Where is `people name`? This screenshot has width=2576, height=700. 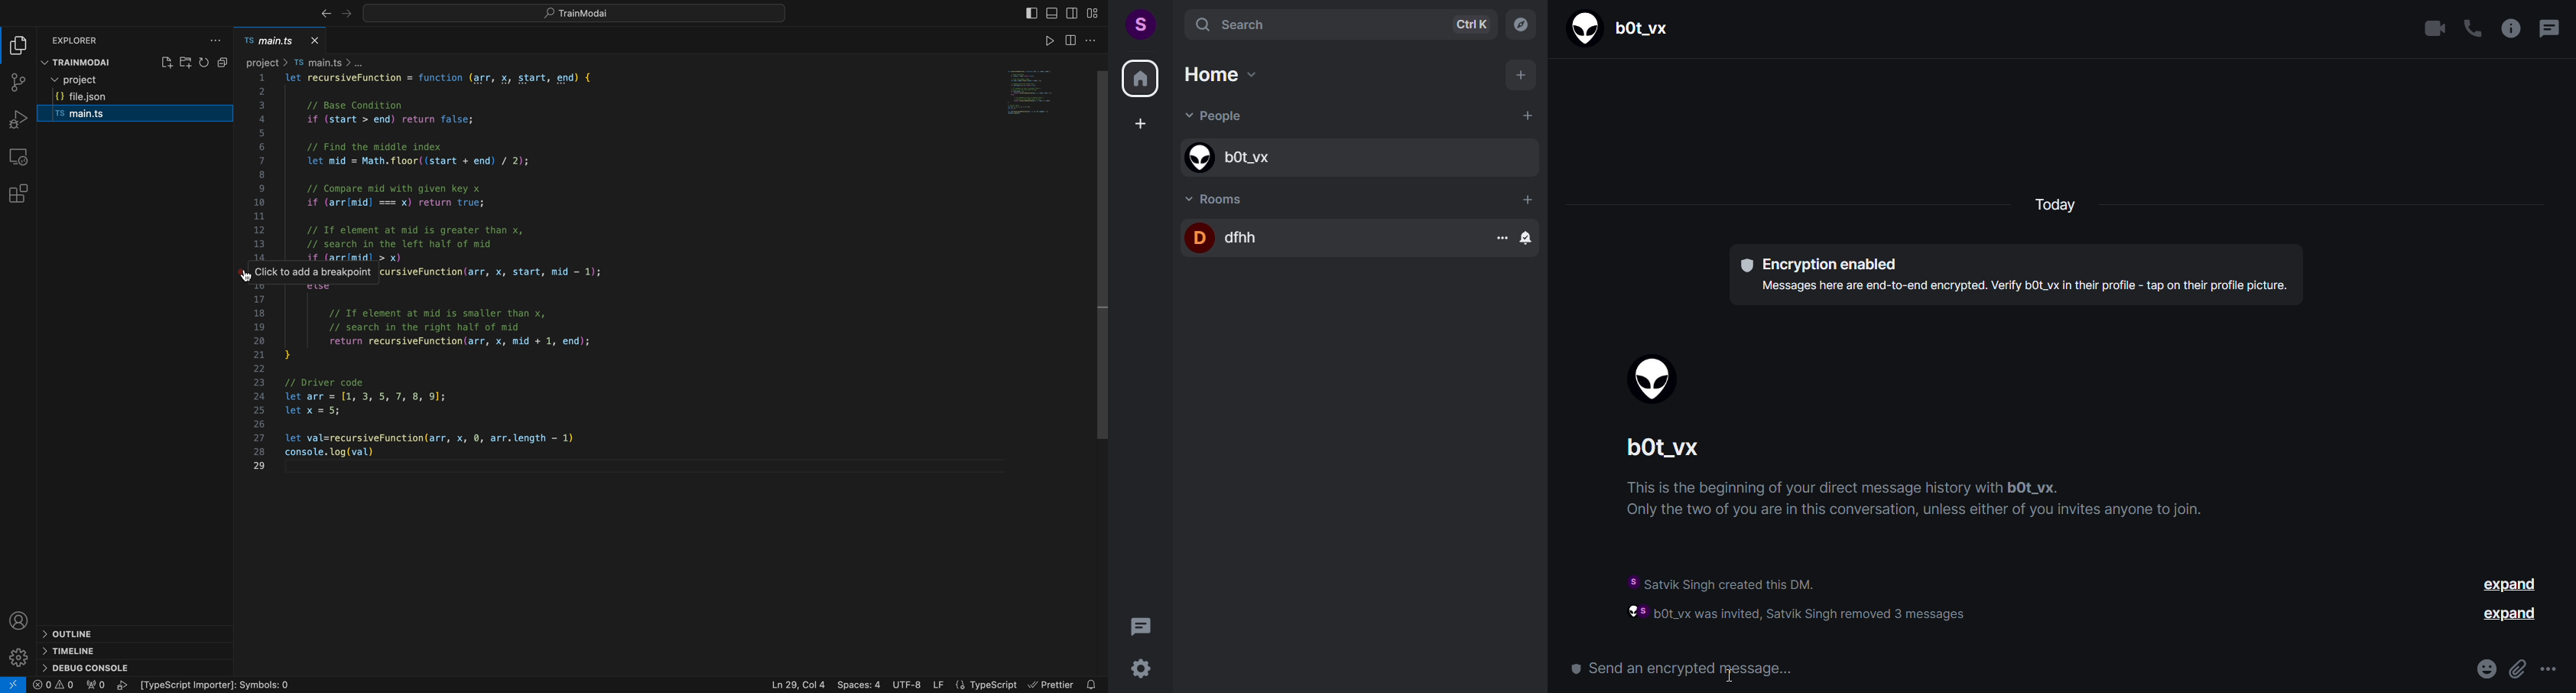
people name is located at coordinates (1674, 450).